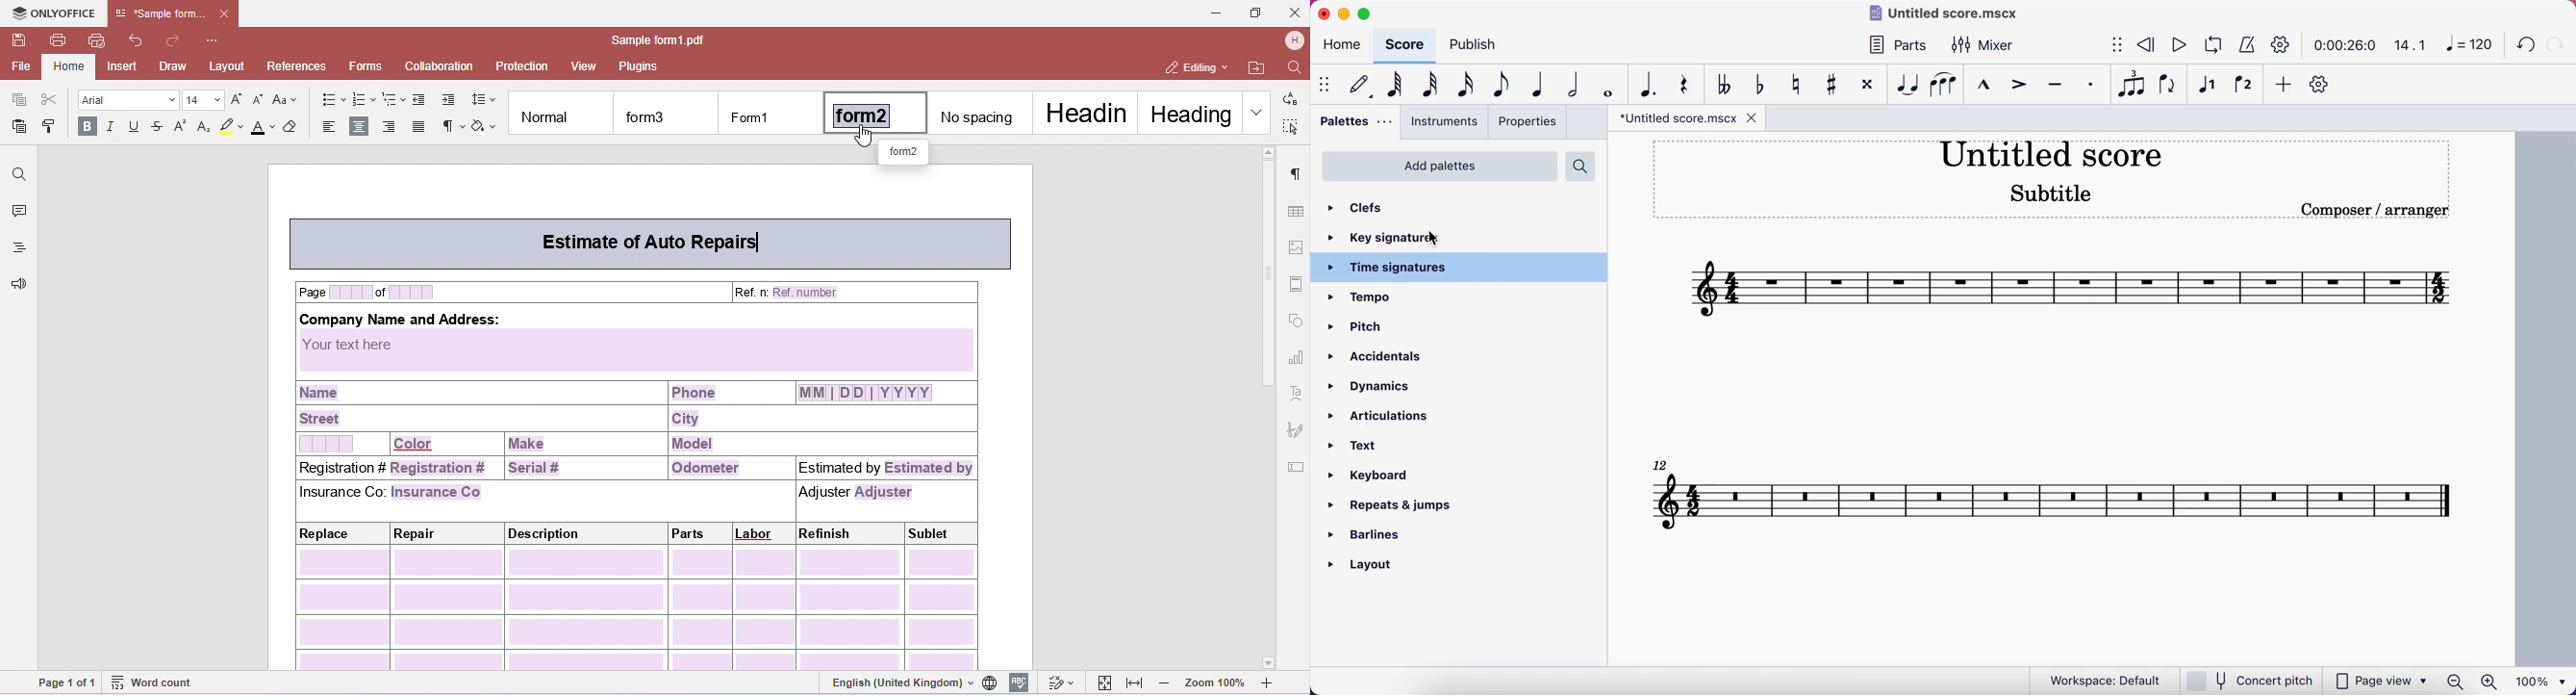 Image resolution: width=2576 pixels, height=700 pixels. I want to click on show/hide, so click(2116, 43).